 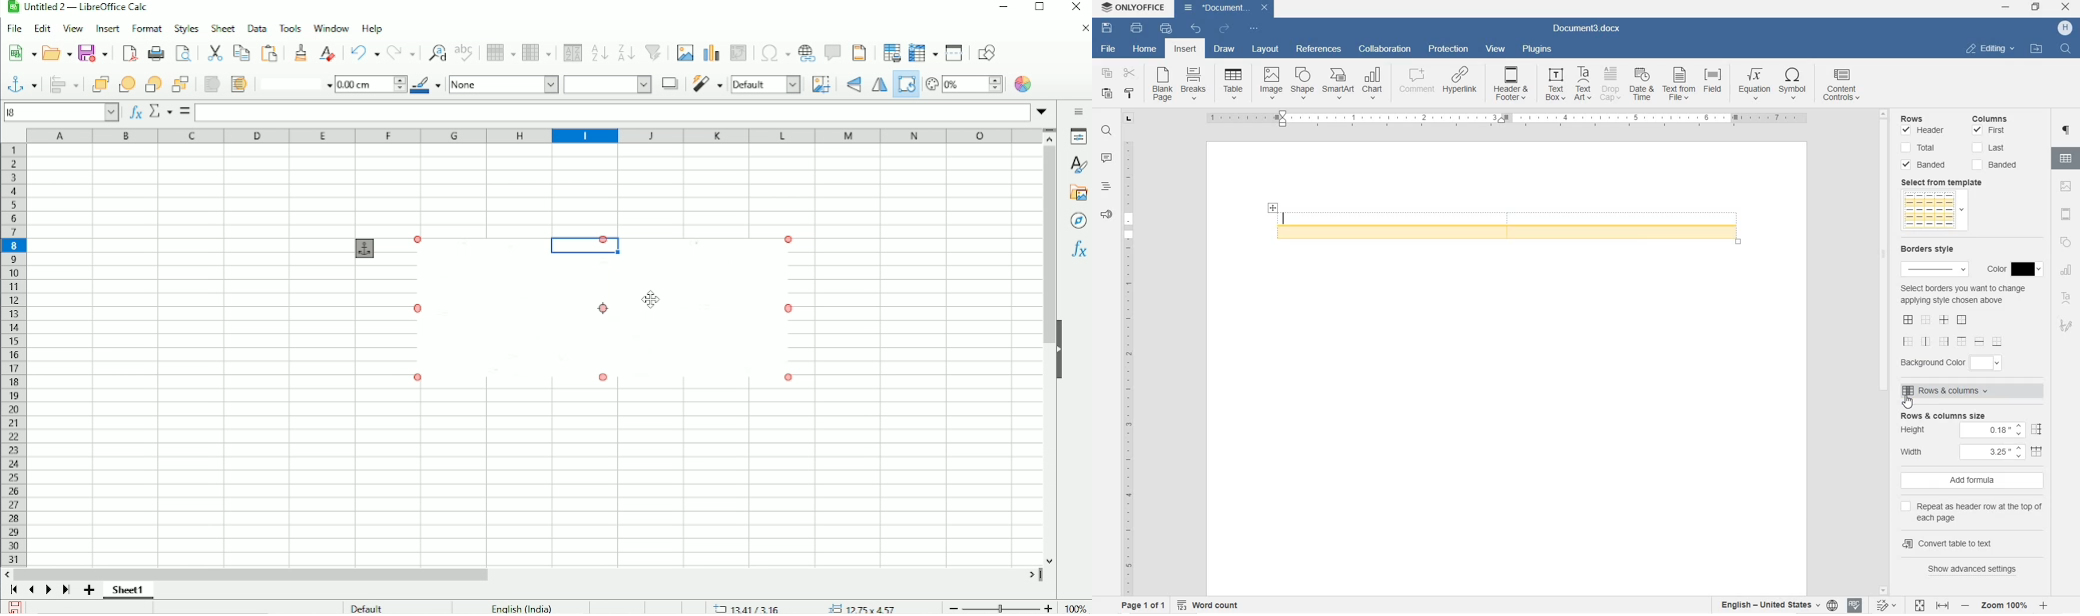 What do you see at coordinates (1535, 49) in the screenshot?
I see `PLUGINS` at bounding box center [1535, 49].